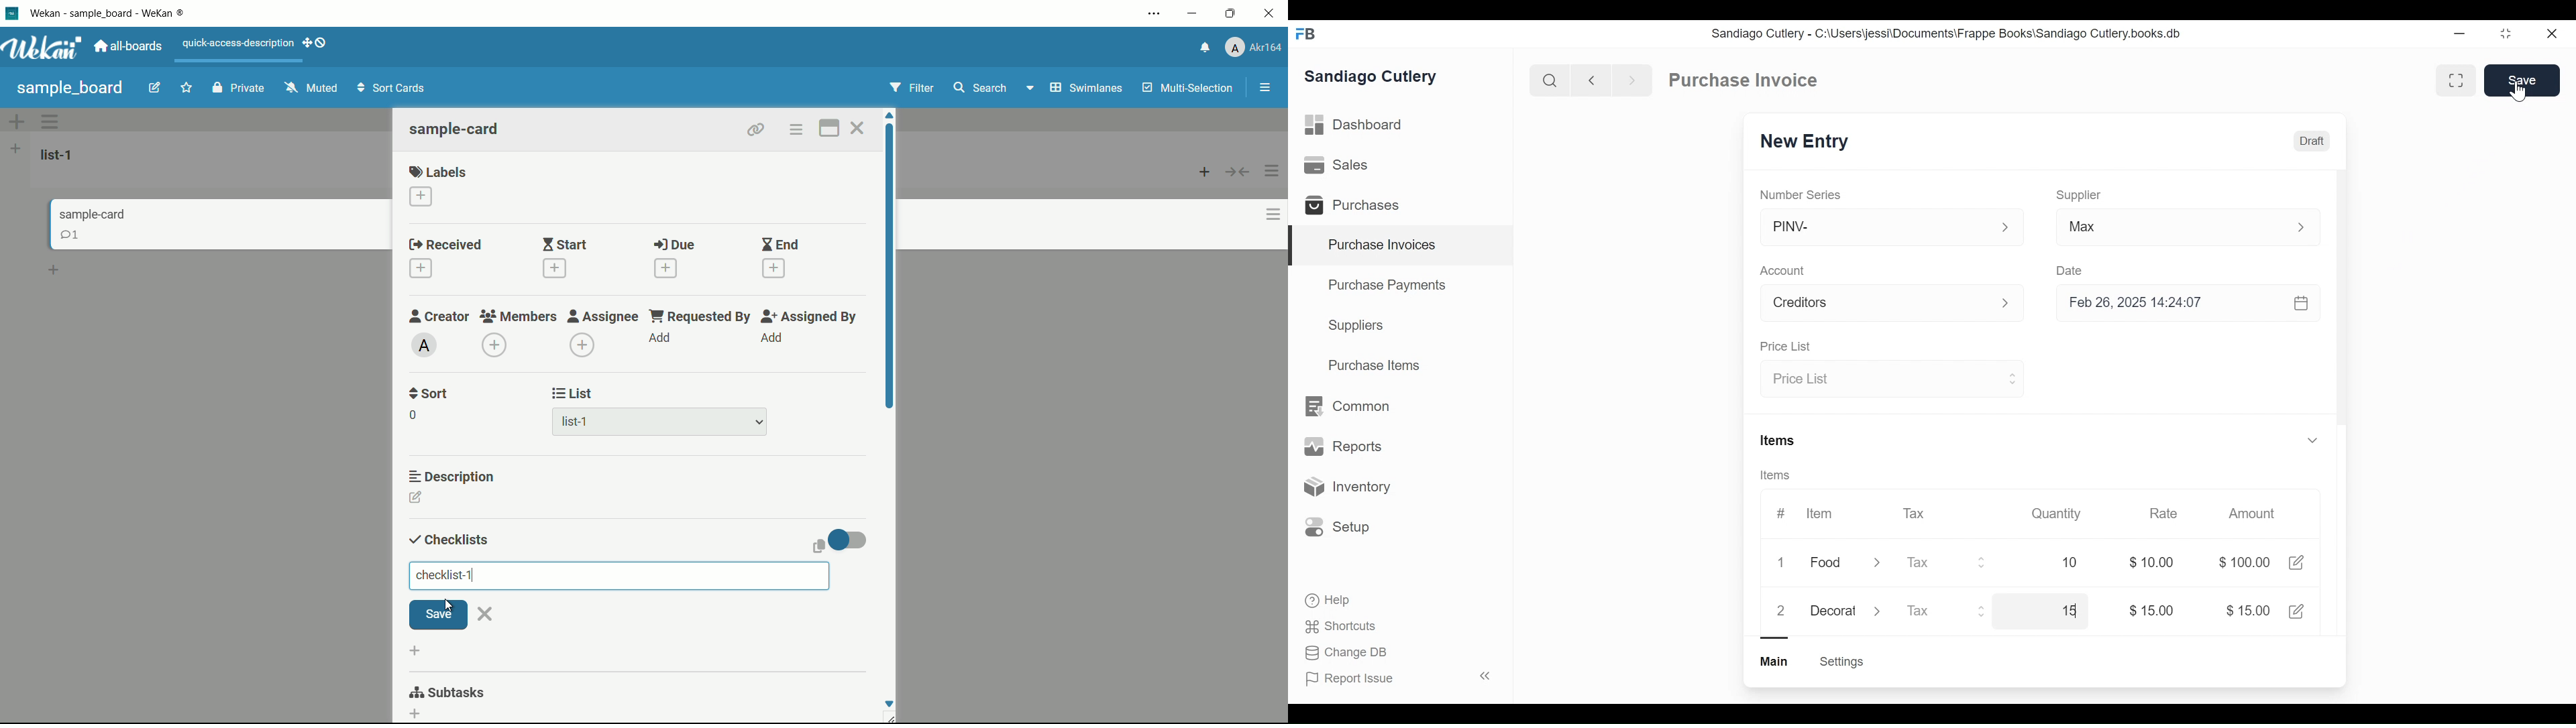 Image resolution: width=2576 pixels, height=728 pixels. Describe the element at coordinates (421, 269) in the screenshot. I see `add date` at that location.